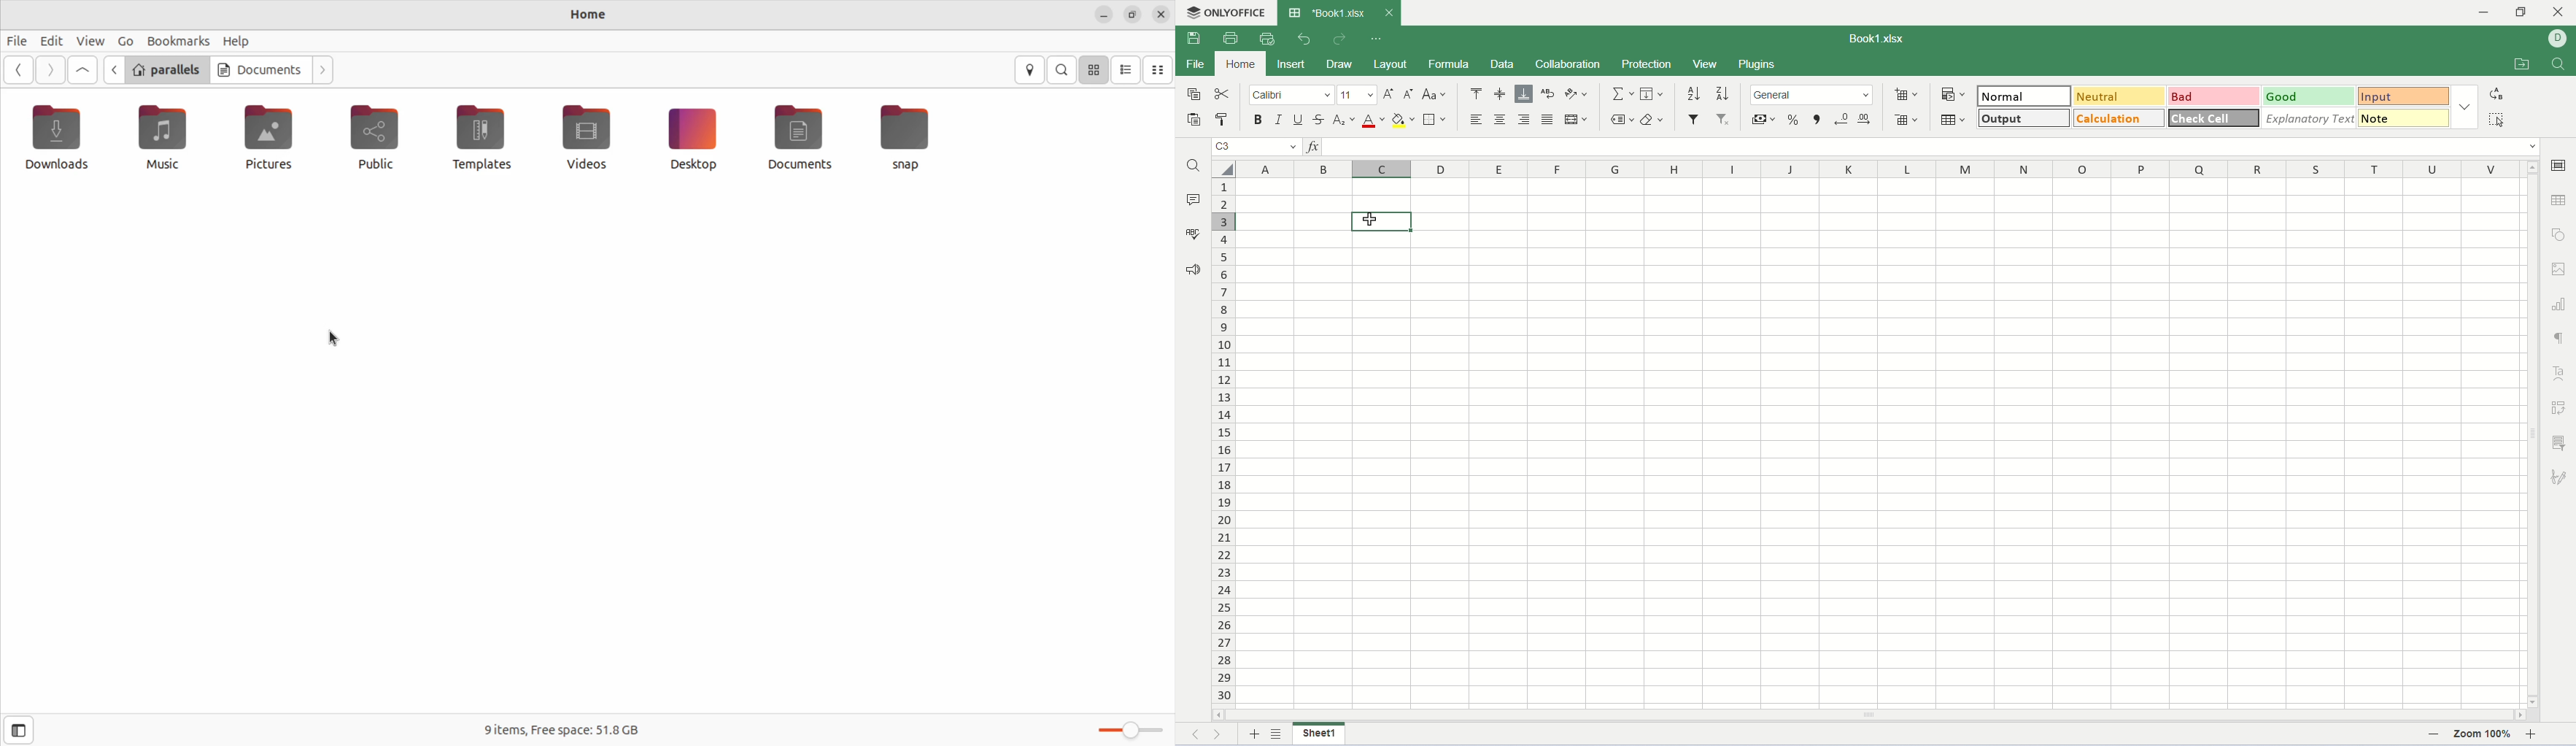 This screenshot has width=2576, height=756. What do you see at coordinates (374, 139) in the screenshot?
I see `public` at bounding box center [374, 139].